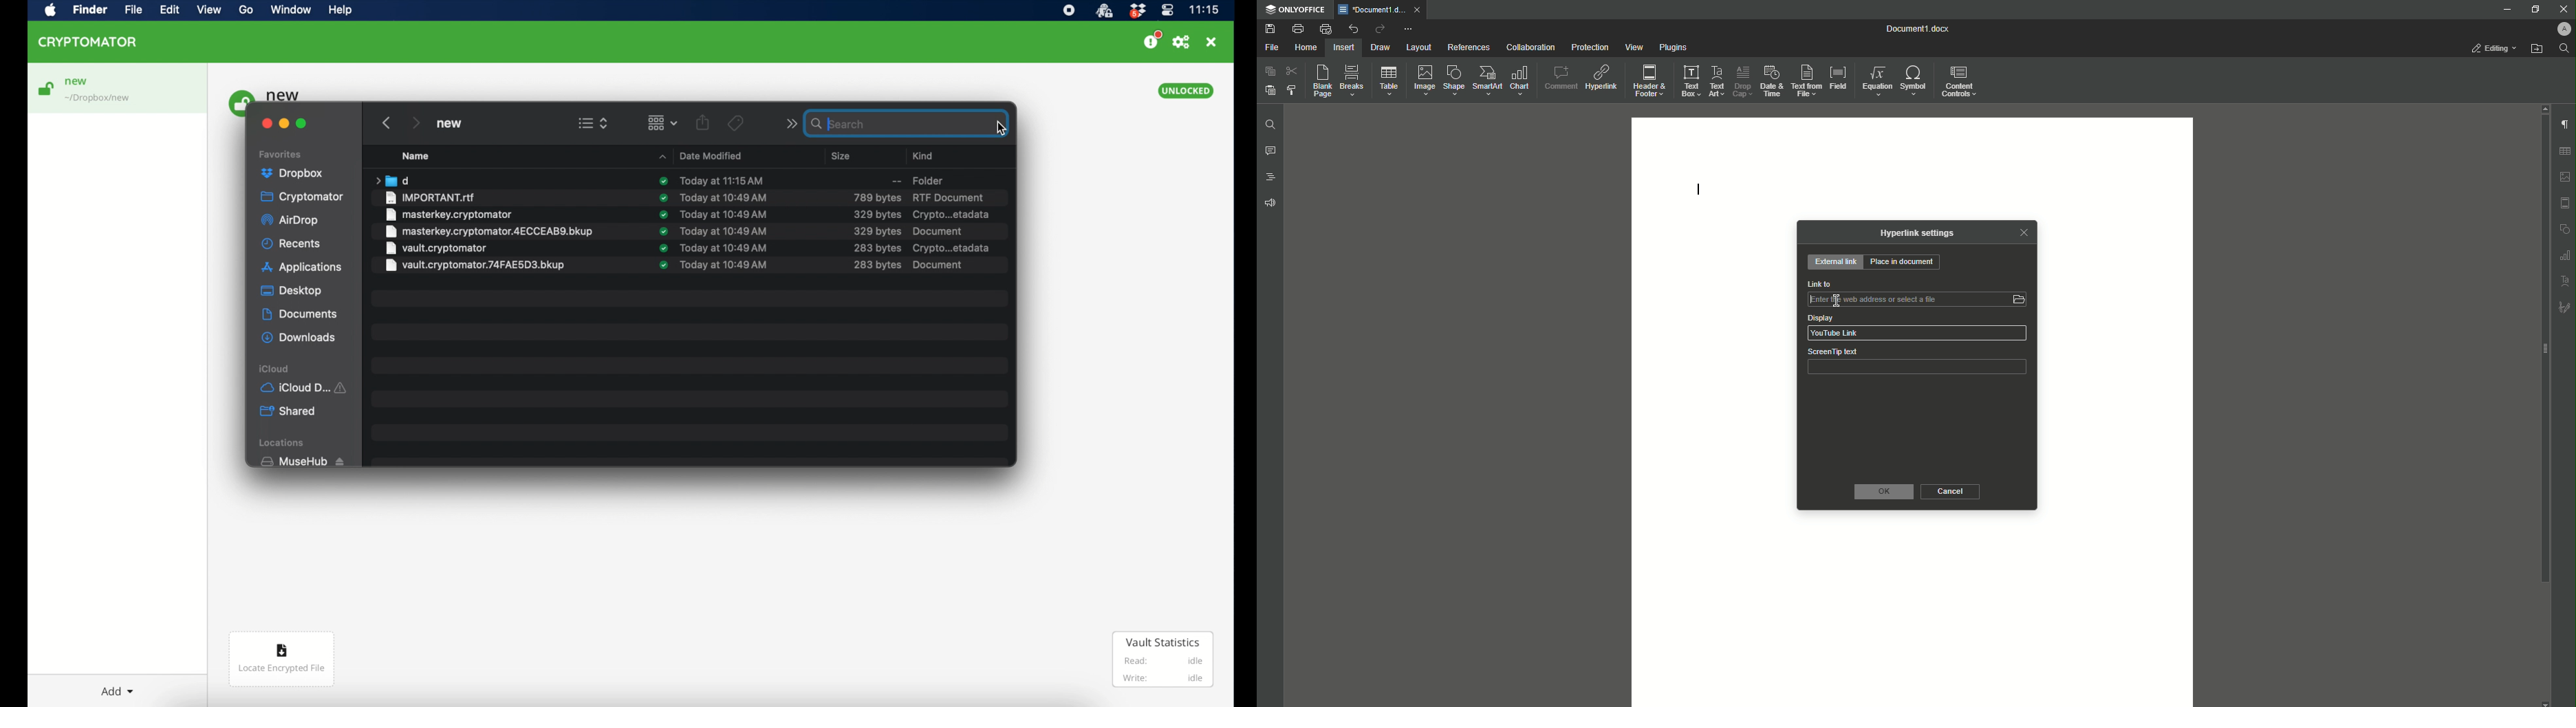 This screenshot has height=728, width=2576. Describe the element at coordinates (1182, 43) in the screenshot. I see `preferences` at that location.